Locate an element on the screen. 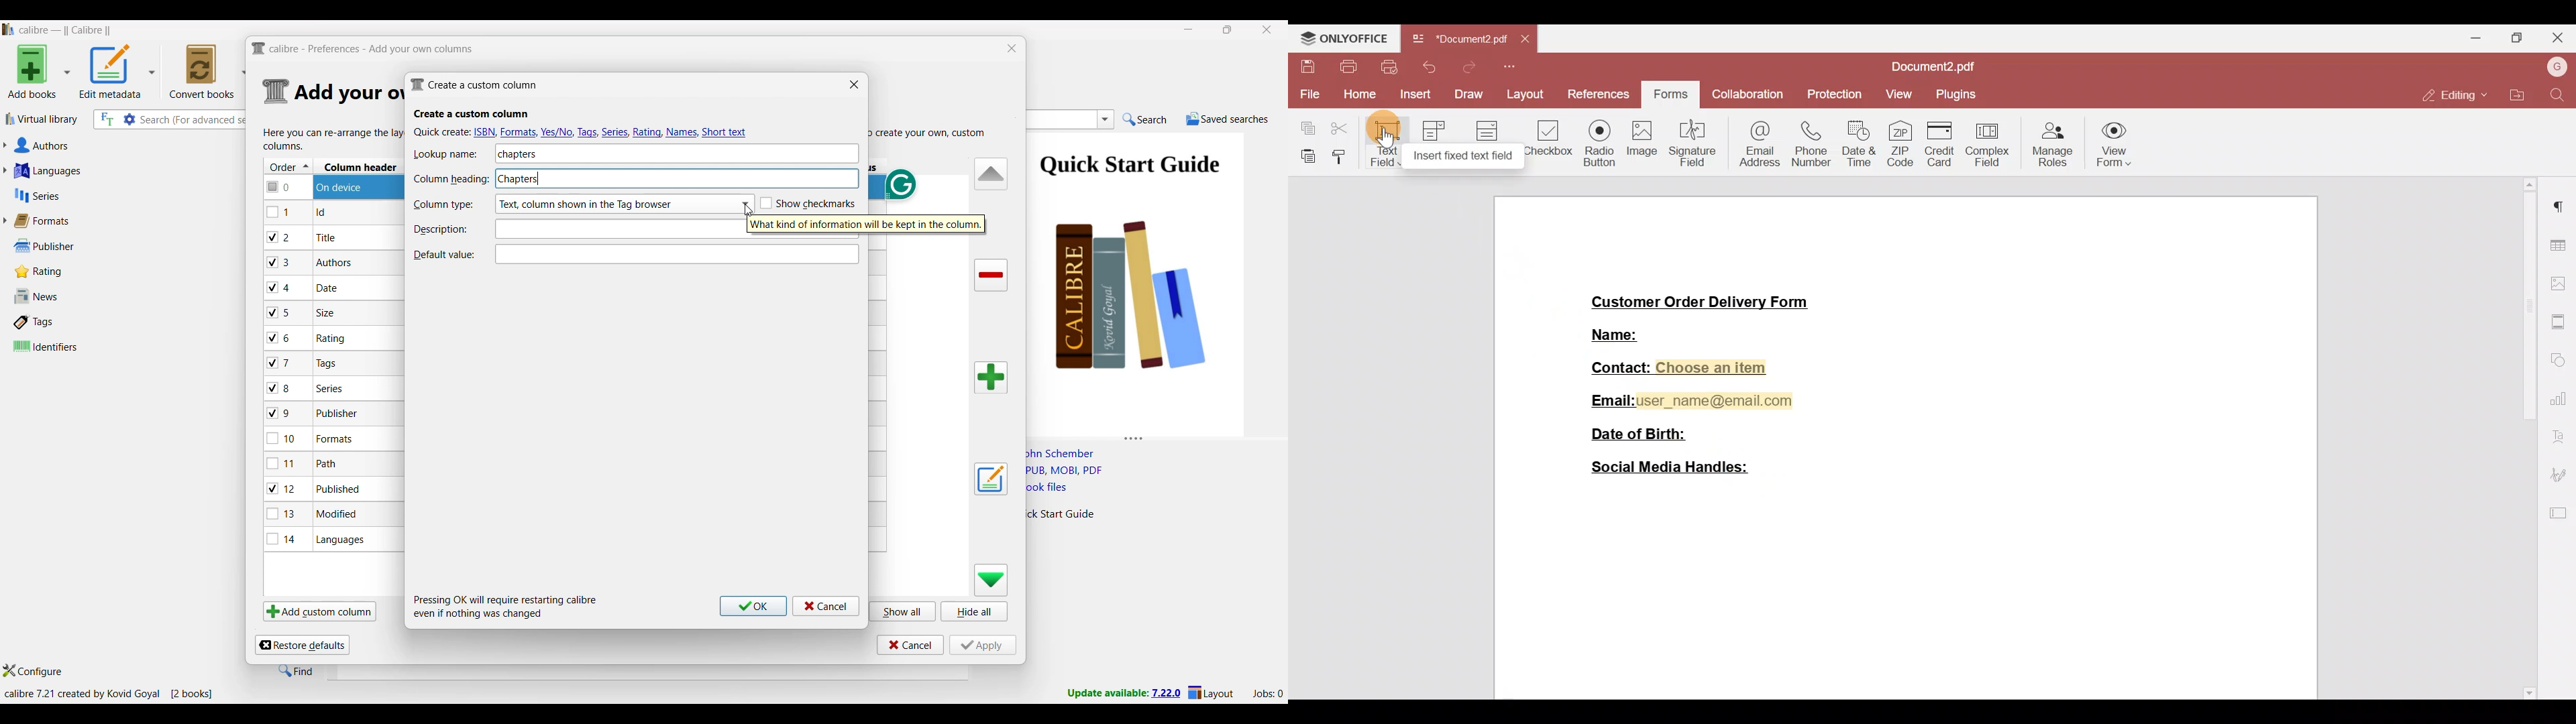 The image size is (2576, 728). More settings is located at coordinates (2560, 317).